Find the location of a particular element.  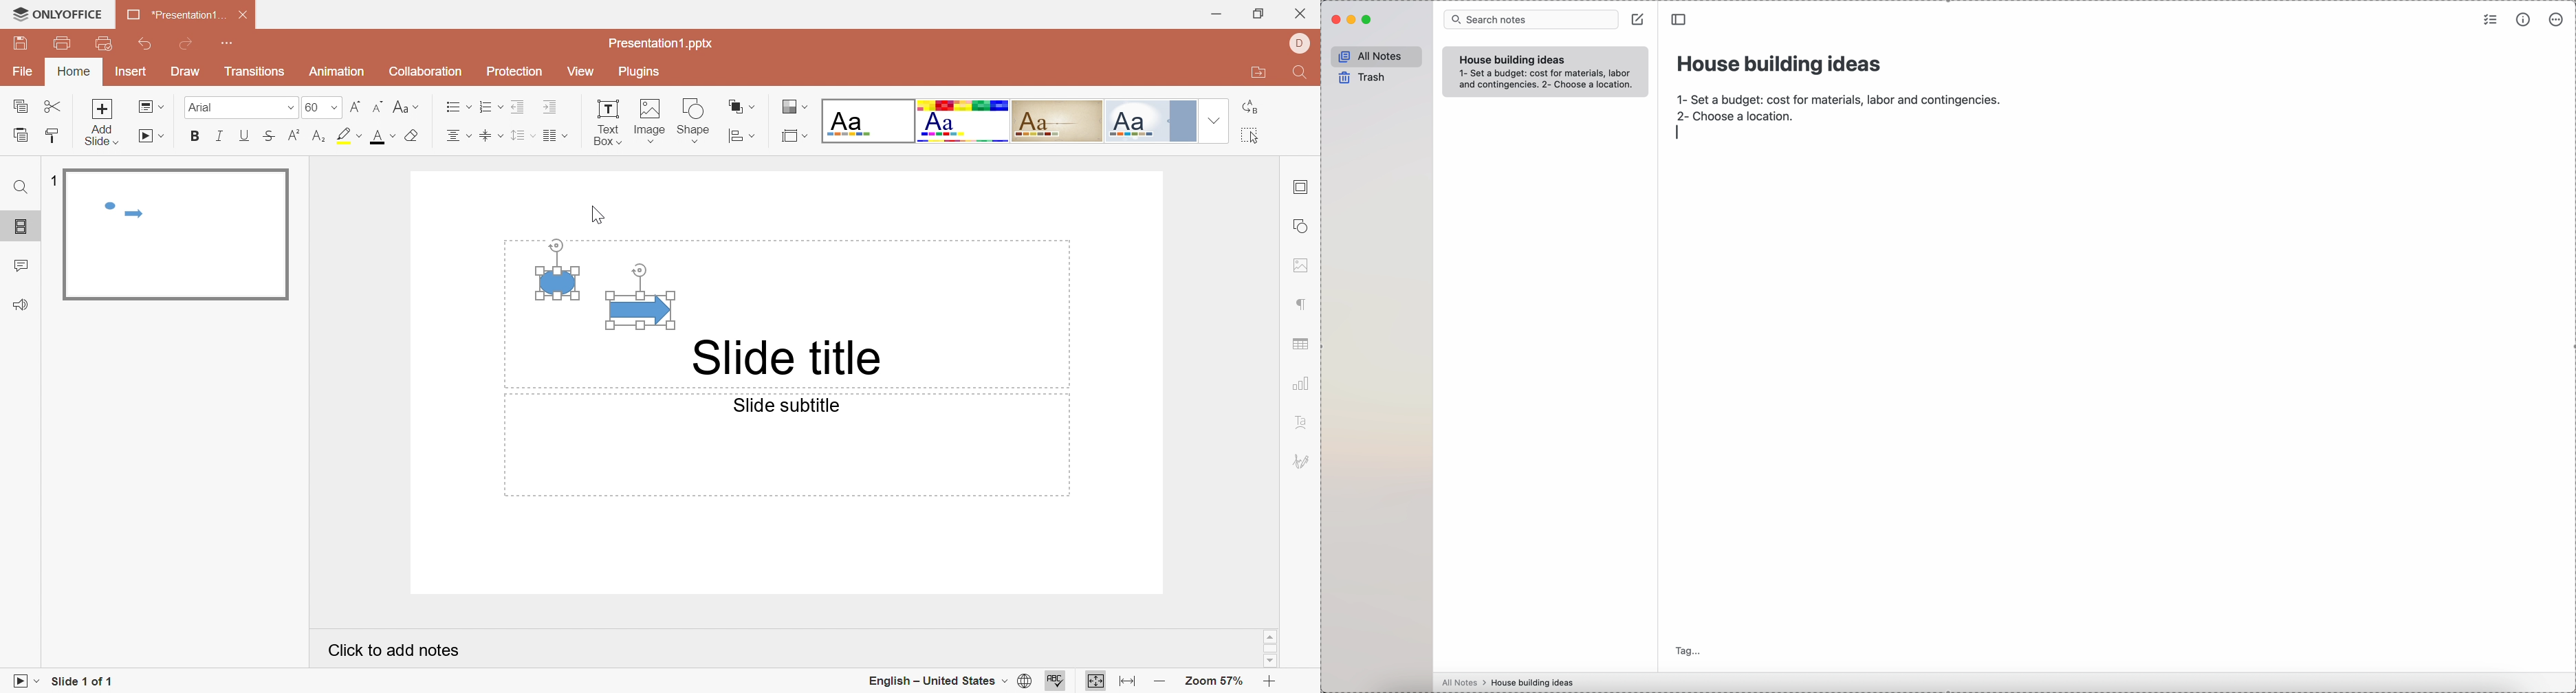

Signature settings is located at coordinates (1303, 464).